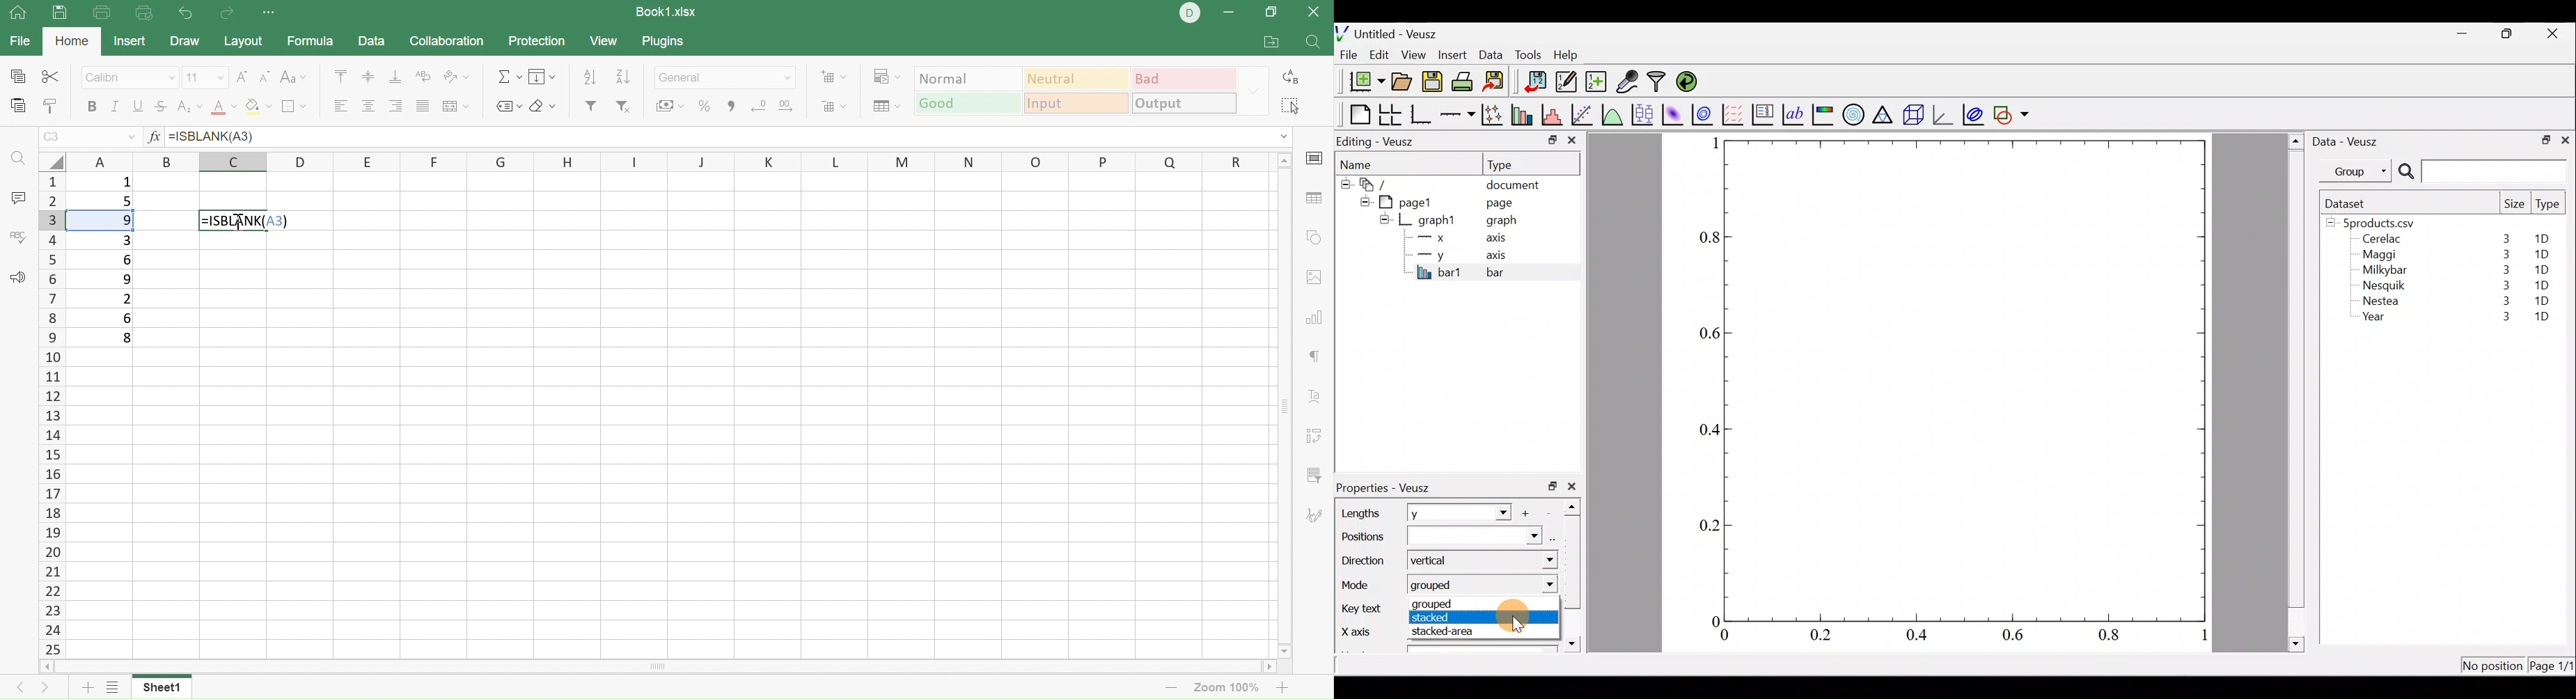  Describe the element at coordinates (340, 106) in the screenshot. I see `Align left` at that location.